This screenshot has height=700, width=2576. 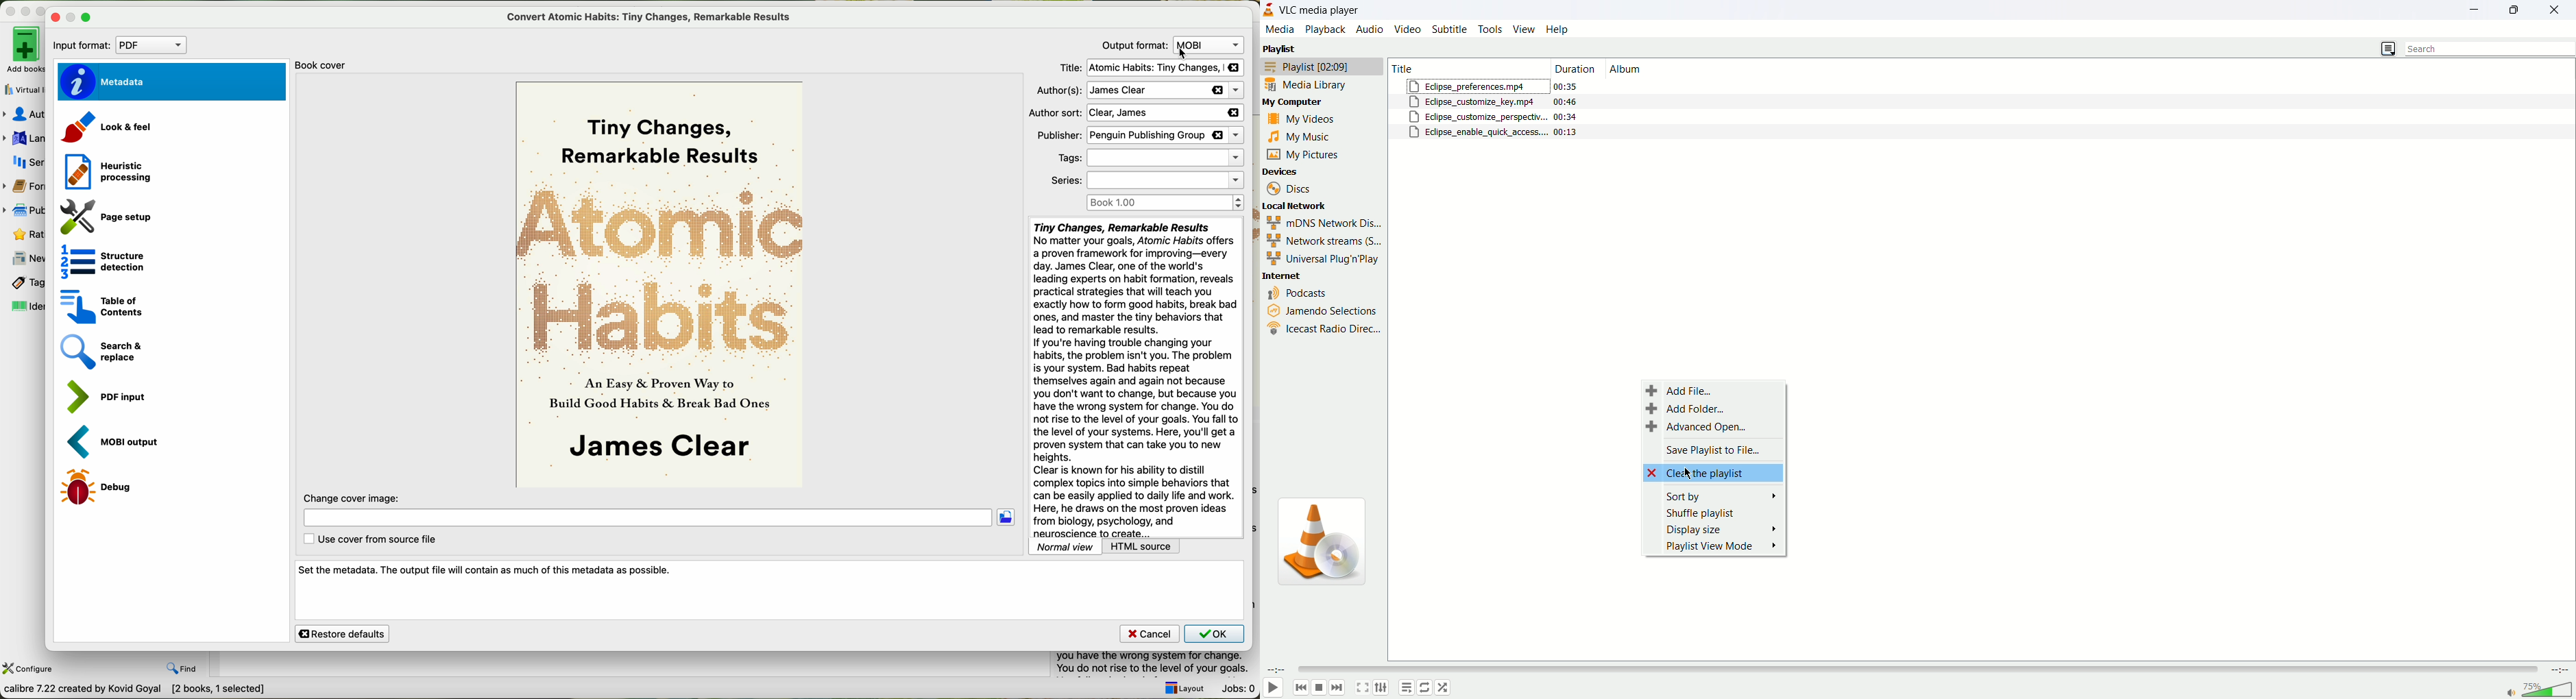 What do you see at coordinates (1363, 687) in the screenshot?
I see `toggle fullscreen` at bounding box center [1363, 687].